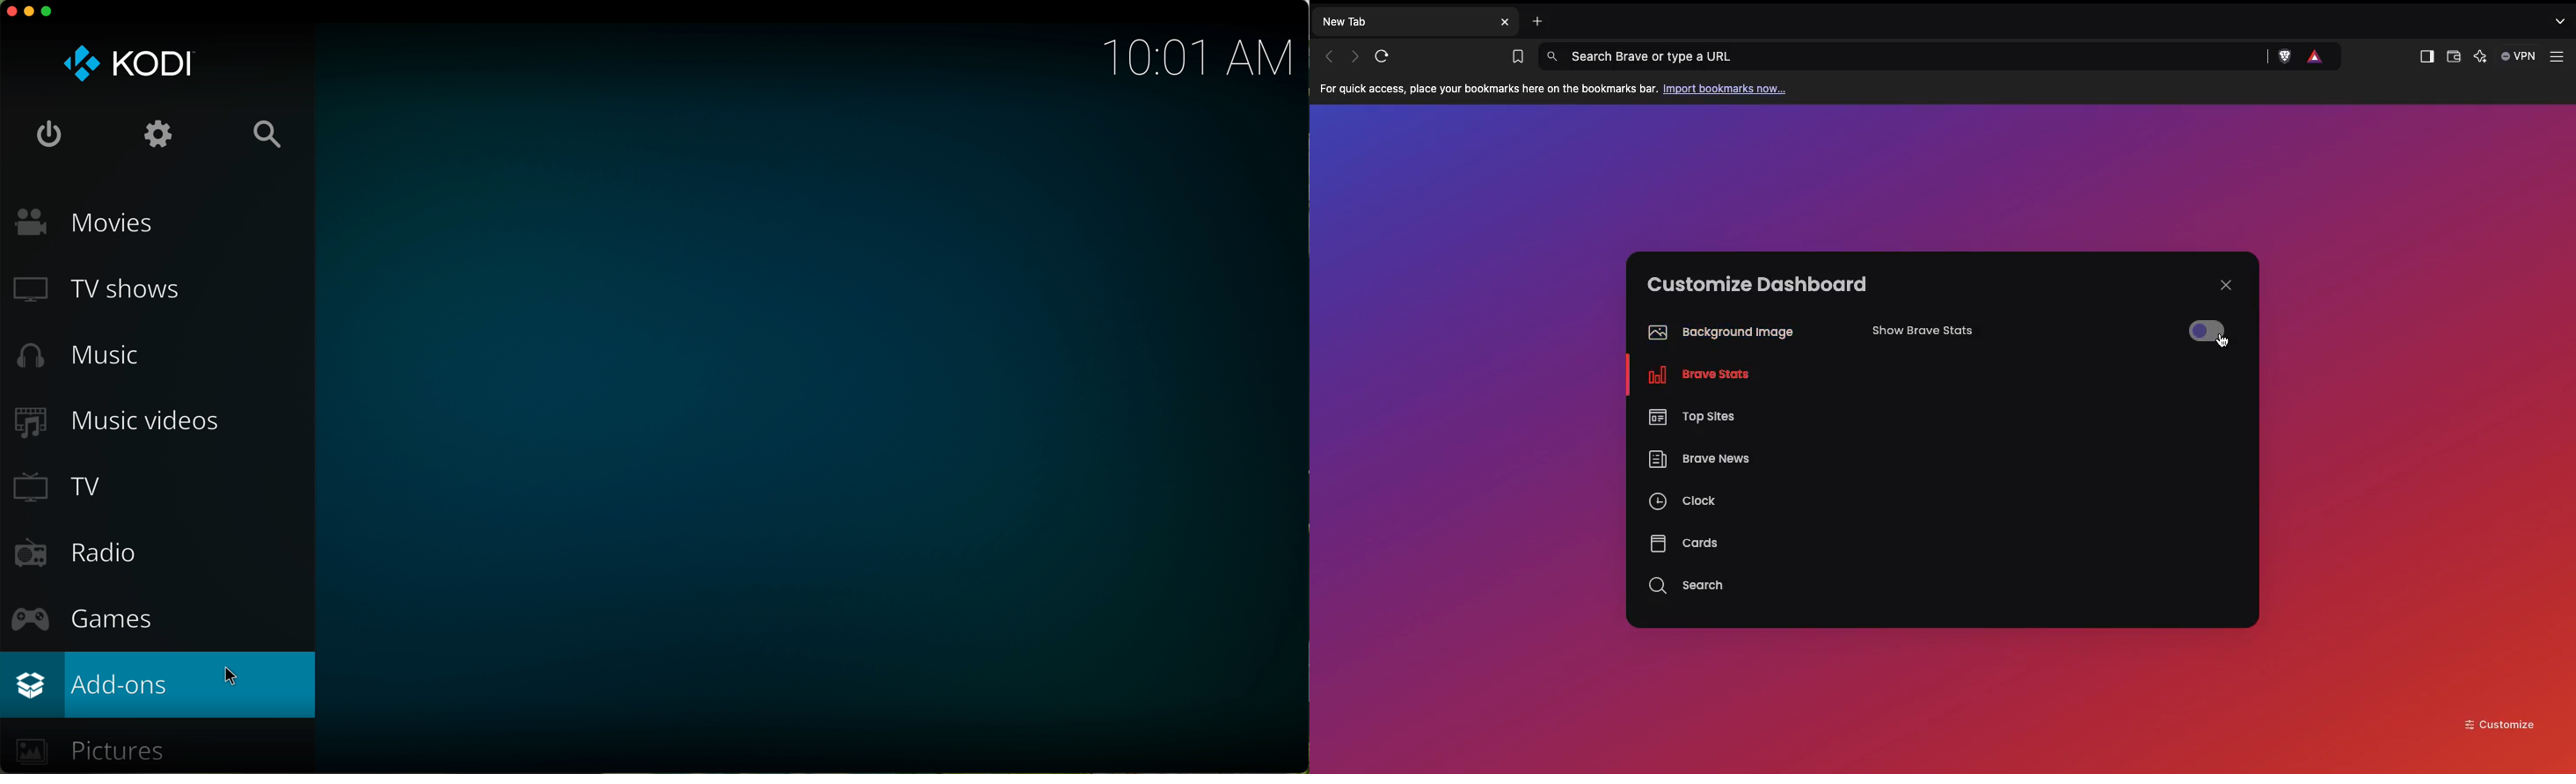  I want to click on Import bookmarks now..., so click(1728, 88).